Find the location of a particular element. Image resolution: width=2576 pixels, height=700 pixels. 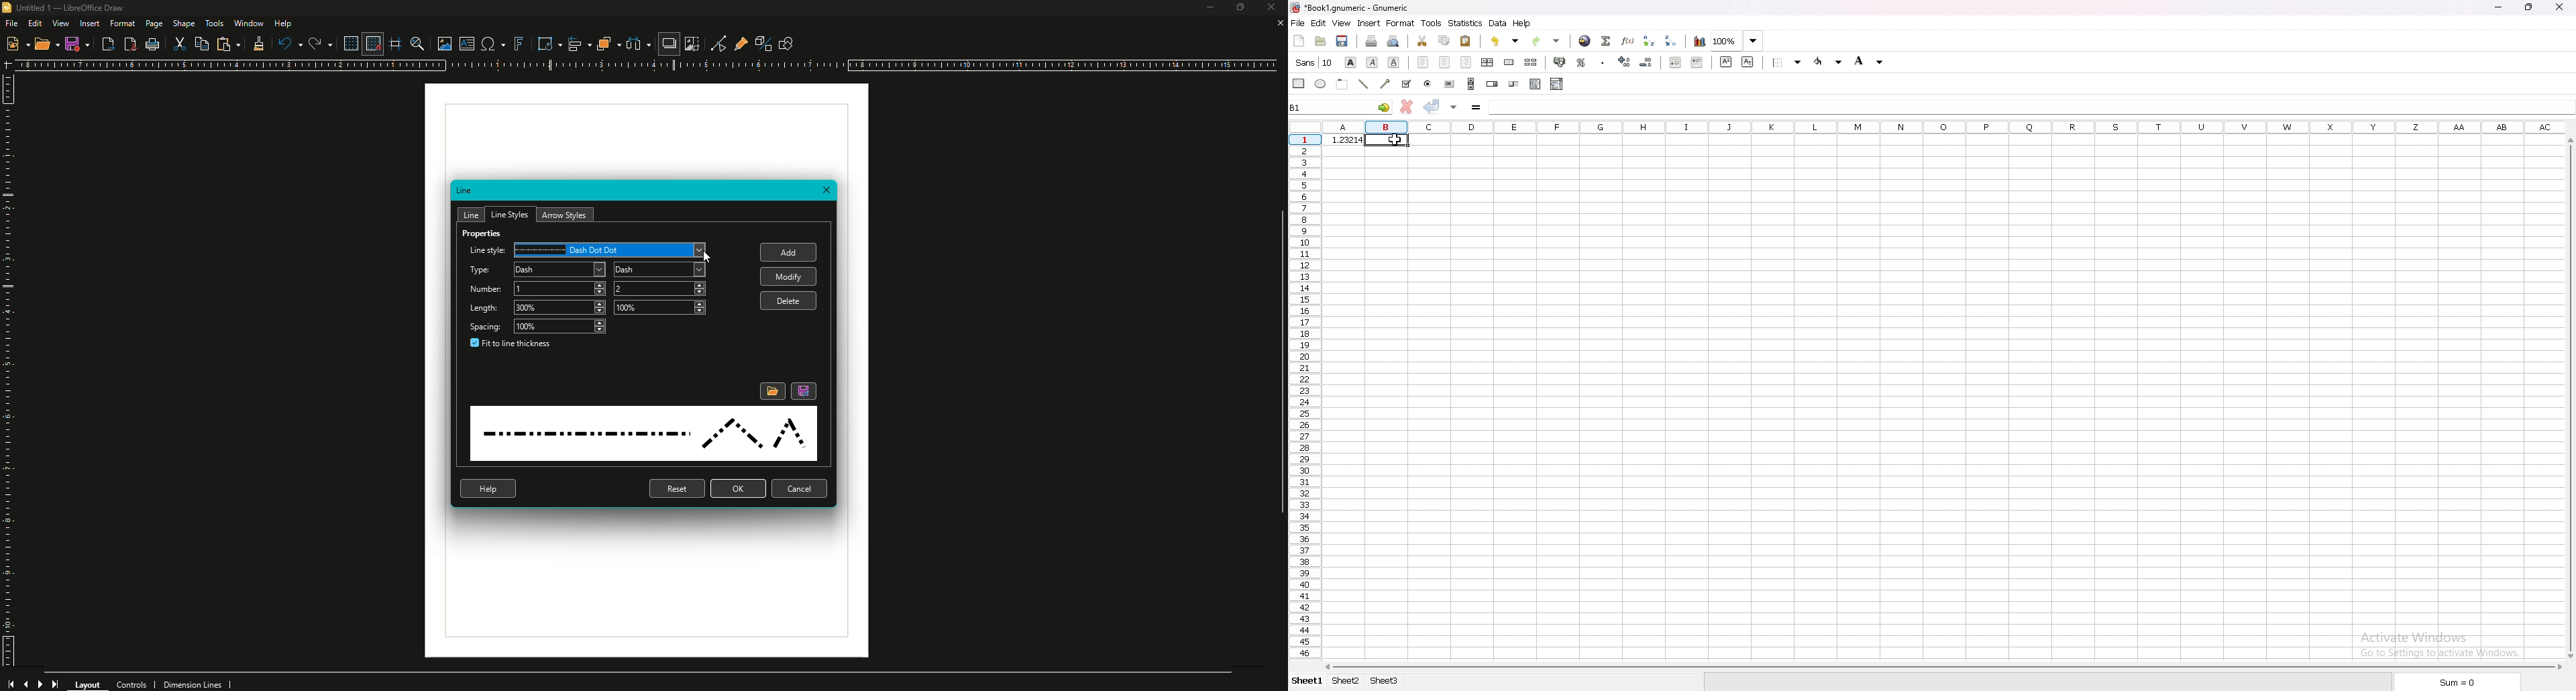

Open is located at coordinates (47, 46).